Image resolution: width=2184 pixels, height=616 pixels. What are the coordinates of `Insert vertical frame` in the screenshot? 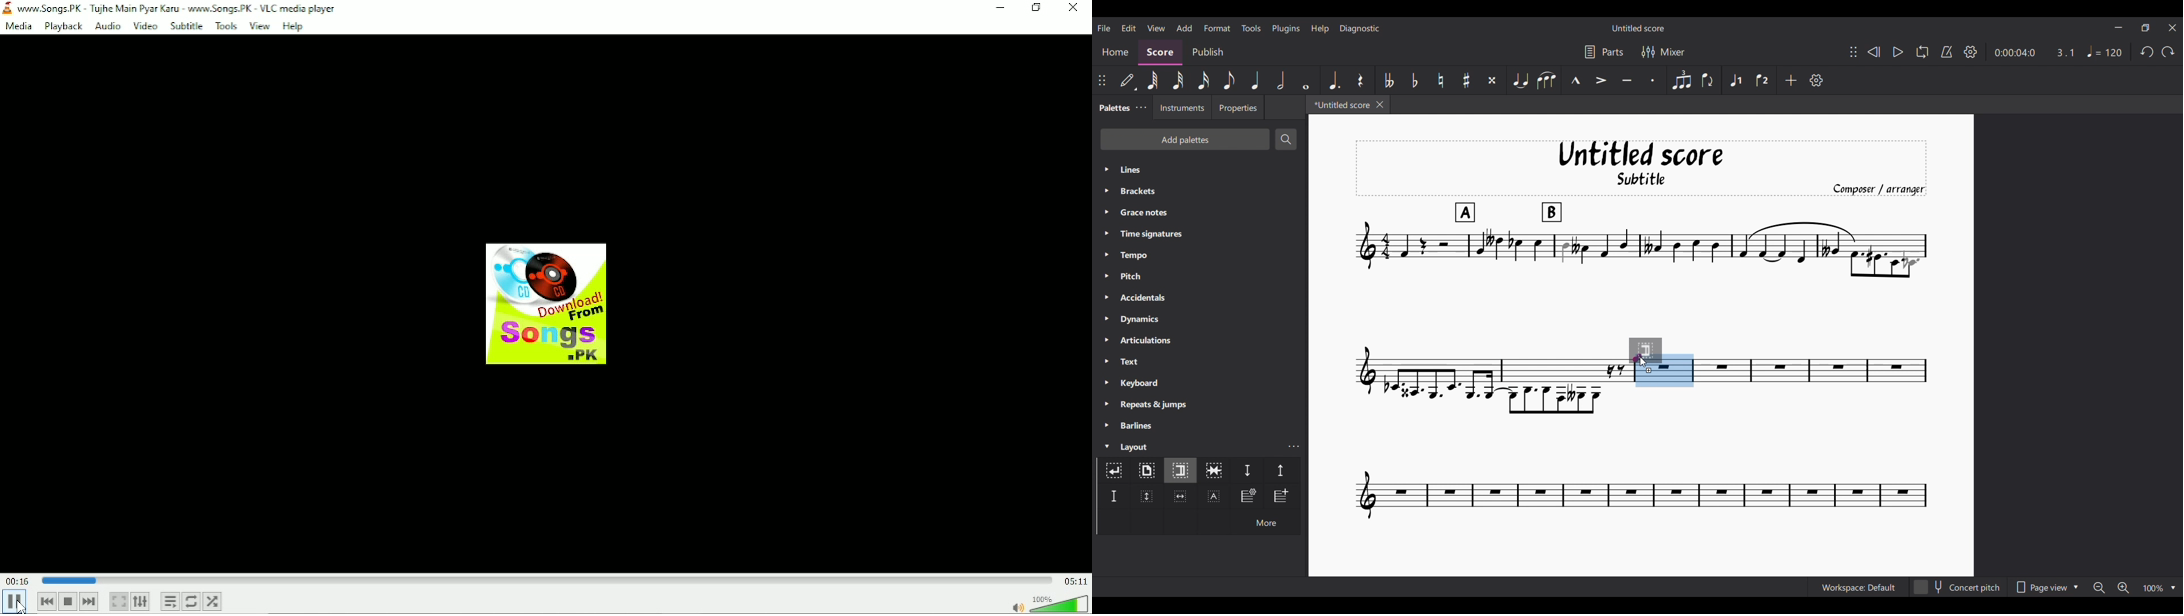 It's located at (1147, 496).